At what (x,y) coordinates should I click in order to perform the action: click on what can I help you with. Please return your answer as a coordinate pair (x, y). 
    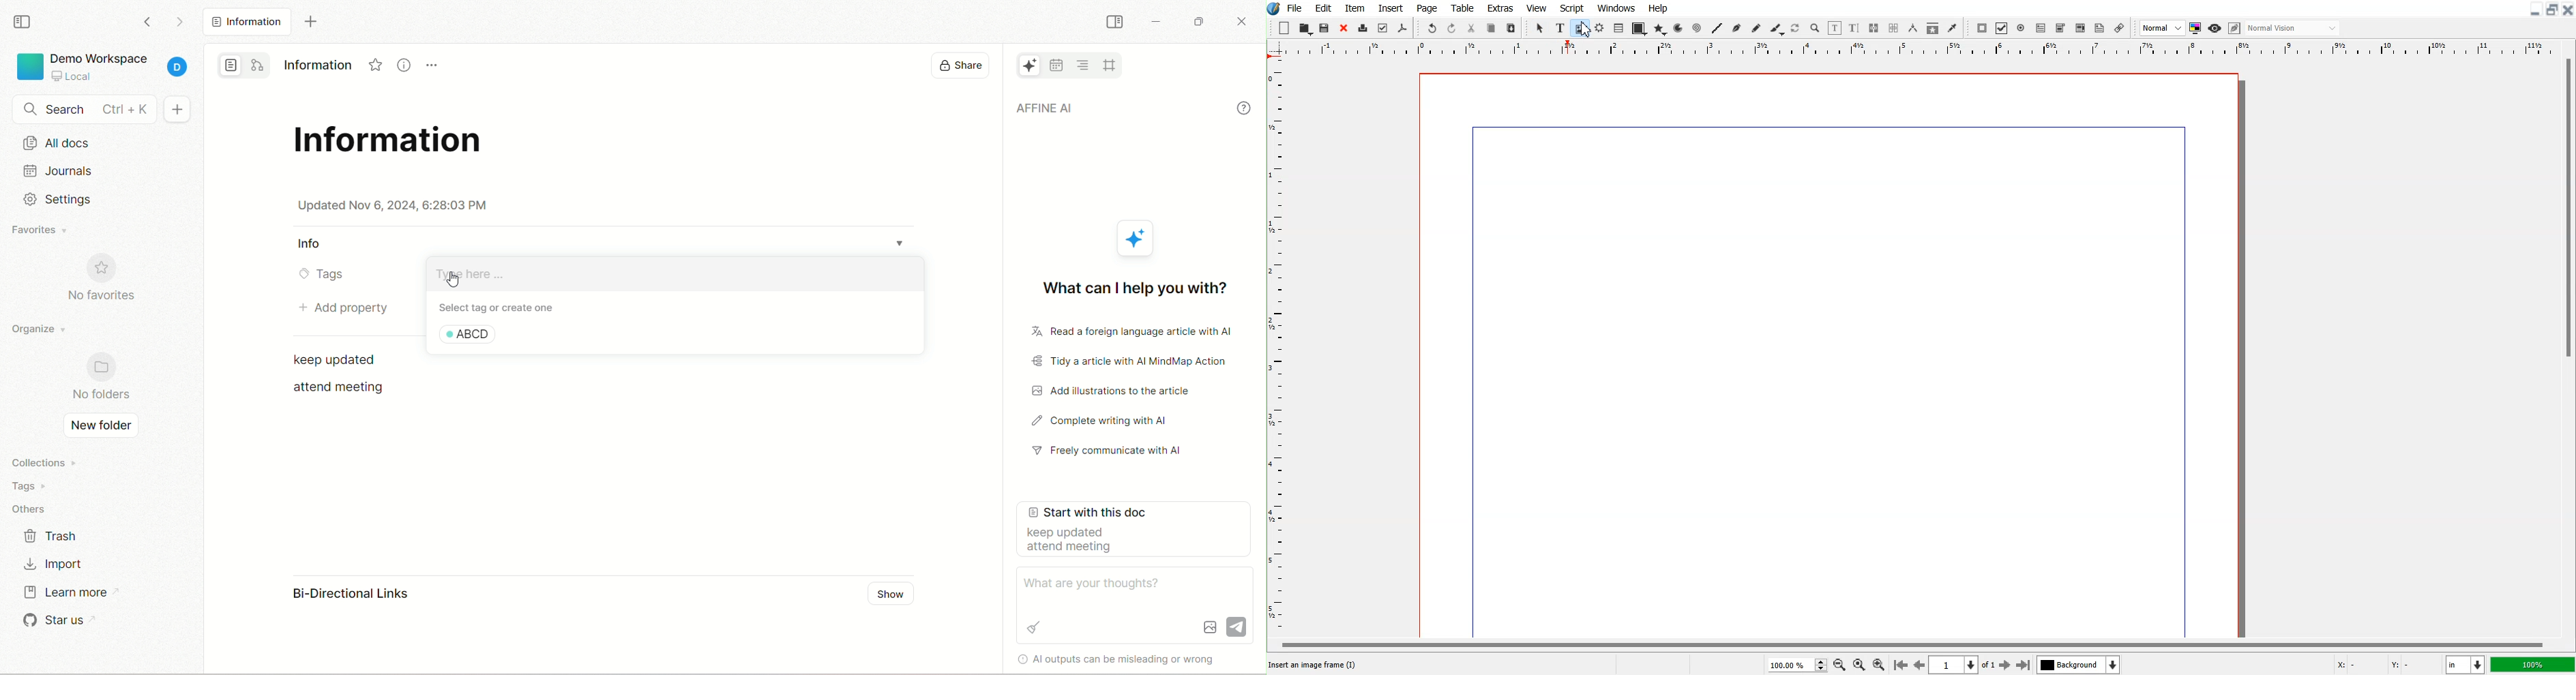
    Looking at the image, I should click on (1132, 285).